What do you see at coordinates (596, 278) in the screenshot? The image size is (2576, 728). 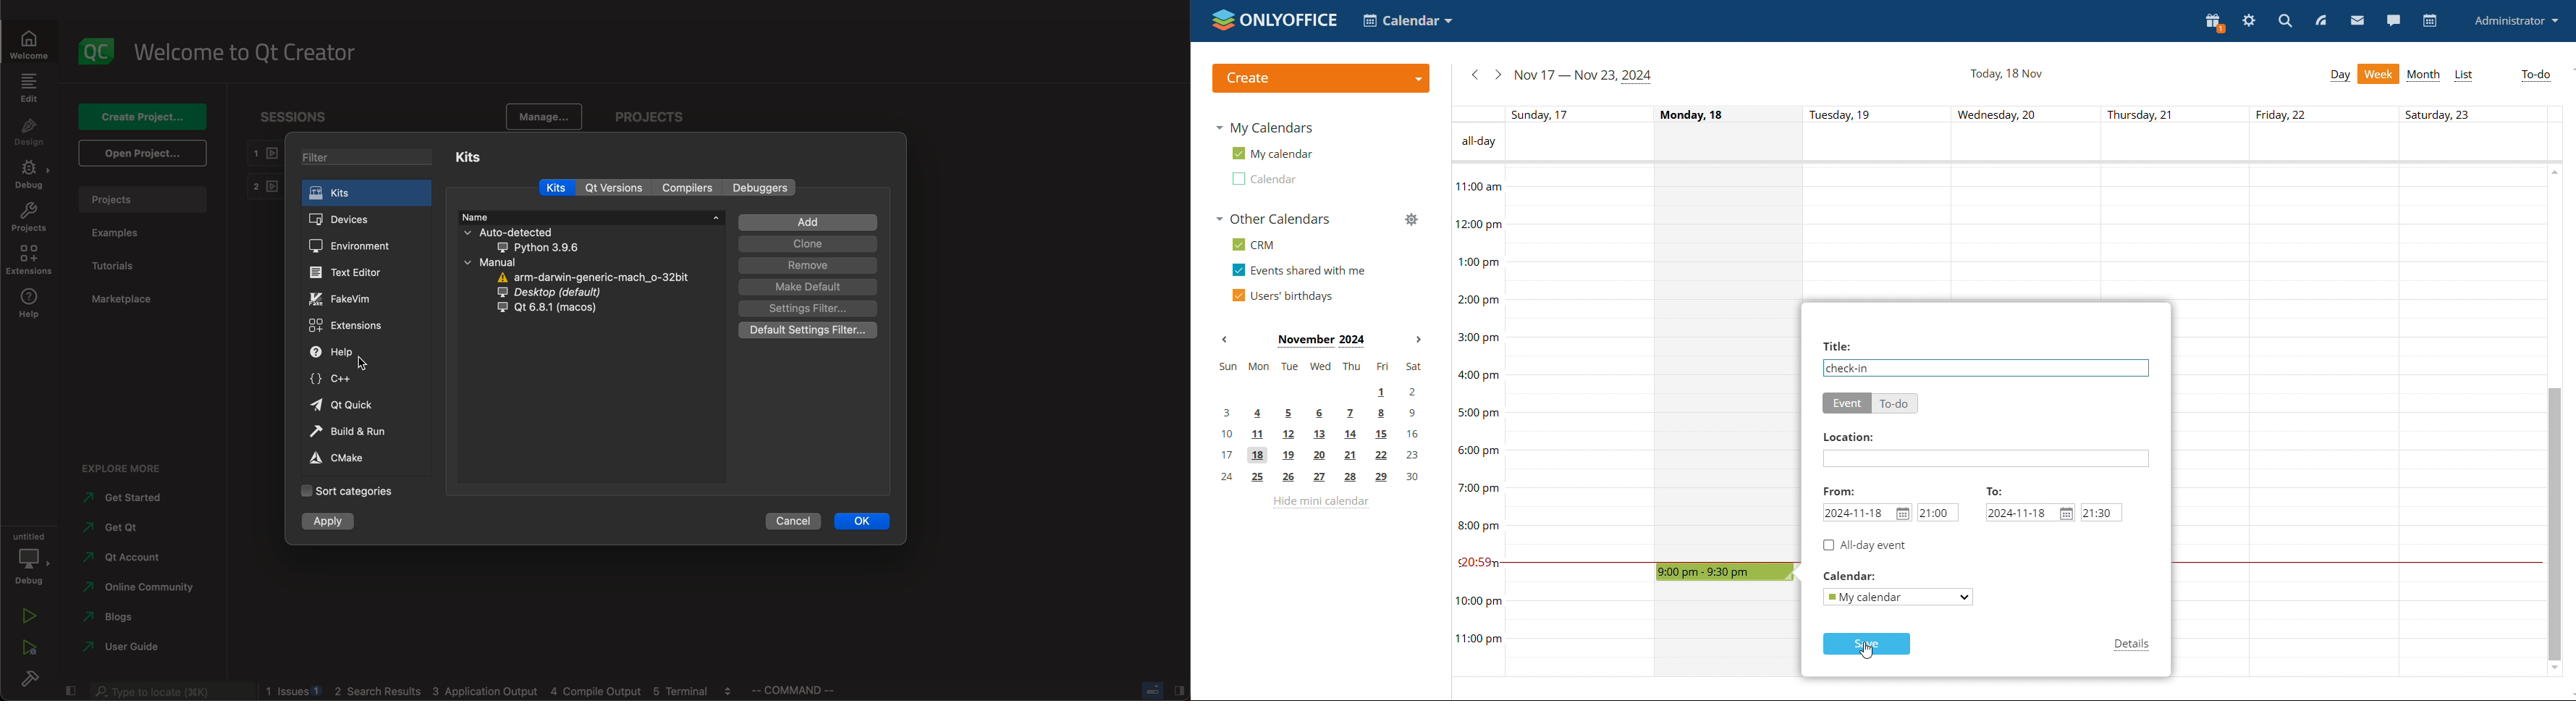 I see `darwin` at bounding box center [596, 278].